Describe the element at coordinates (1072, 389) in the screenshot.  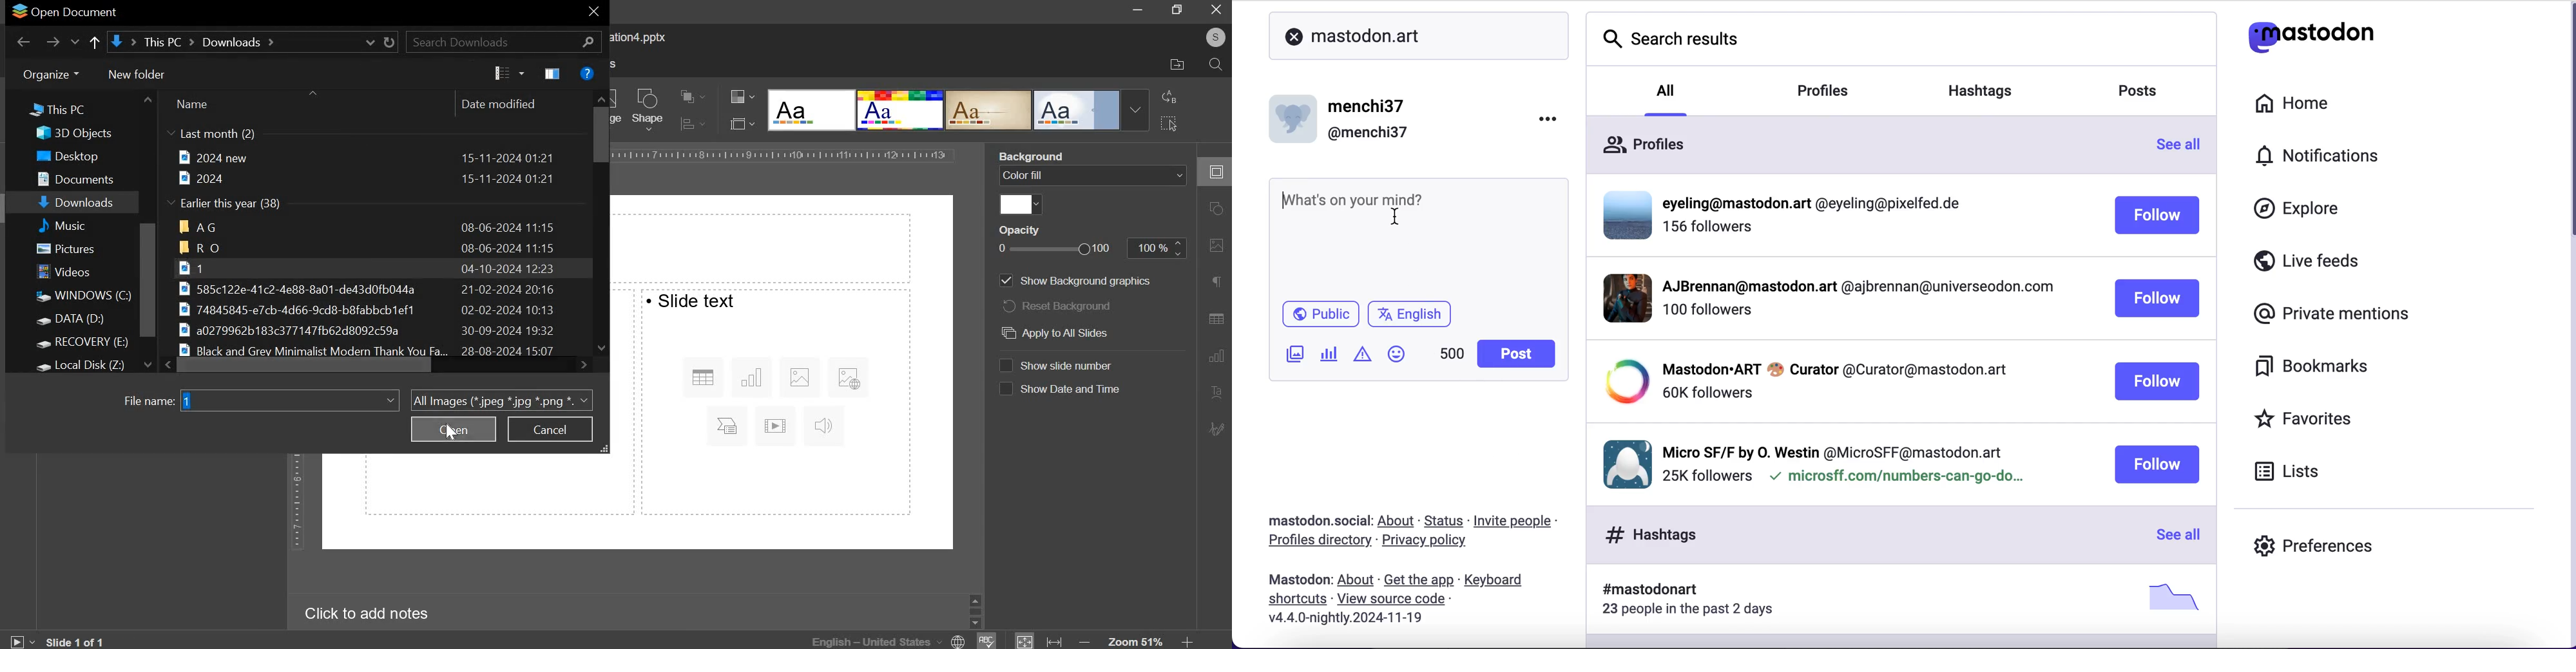
I see `show date and time` at that location.